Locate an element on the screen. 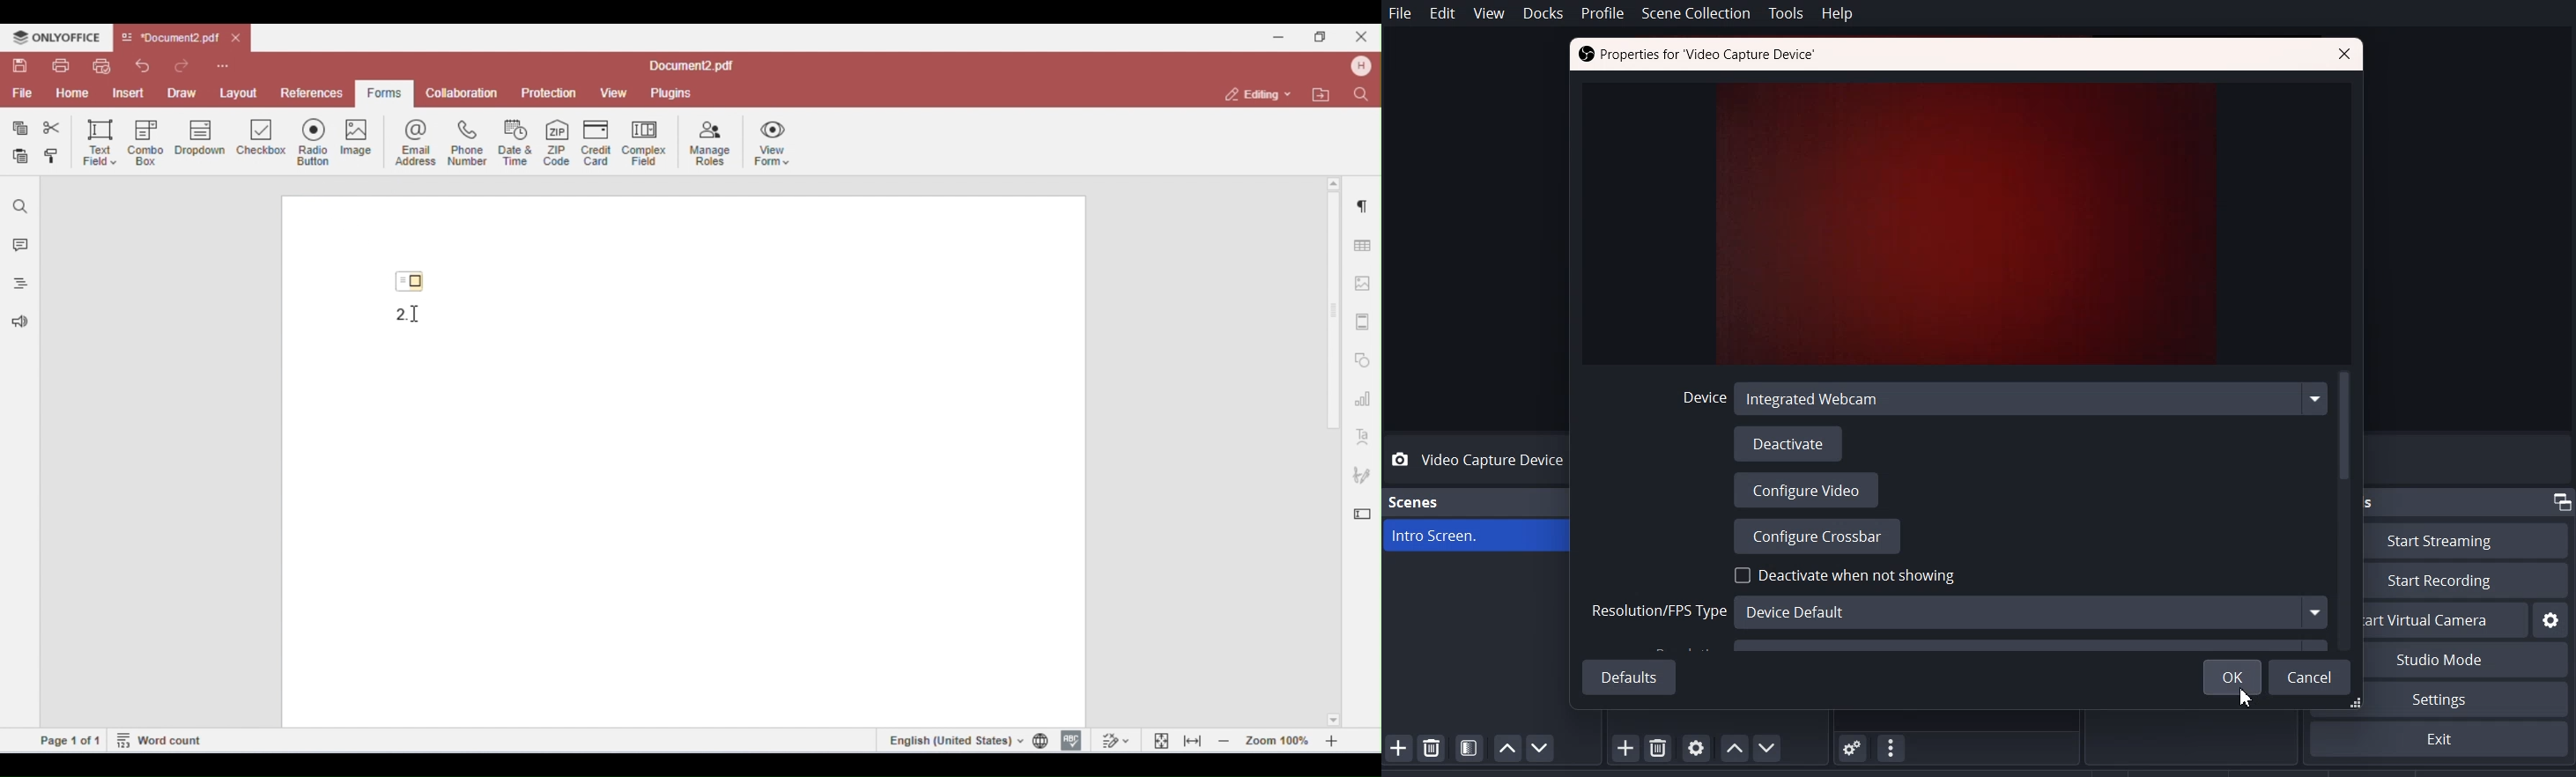 The width and height of the screenshot is (2576, 784). Deactivate when not showing is located at coordinates (1846, 574).